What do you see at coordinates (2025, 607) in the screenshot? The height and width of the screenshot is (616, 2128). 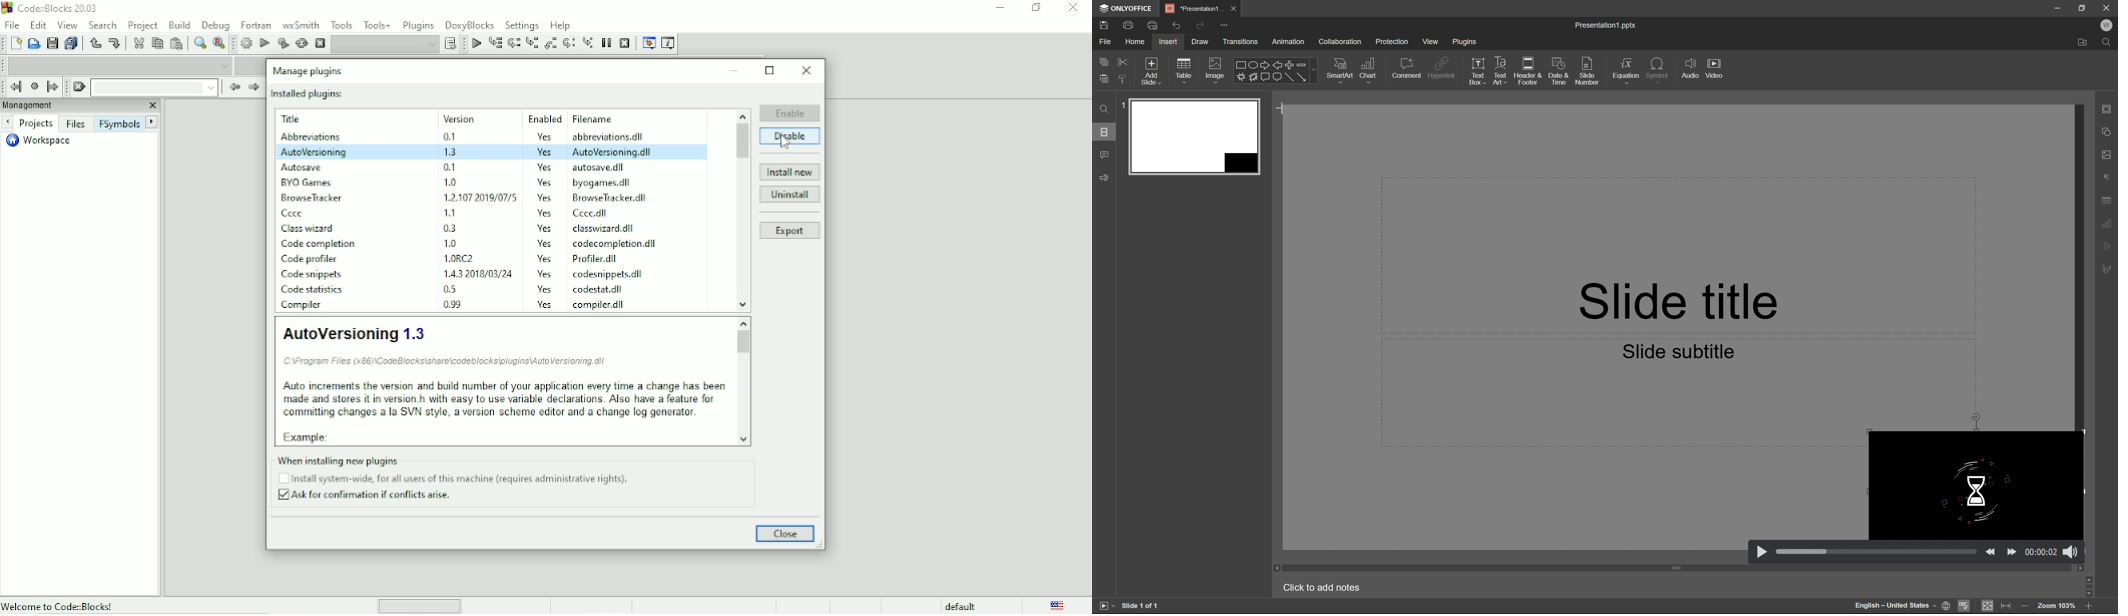 I see `zoom in` at bounding box center [2025, 607].